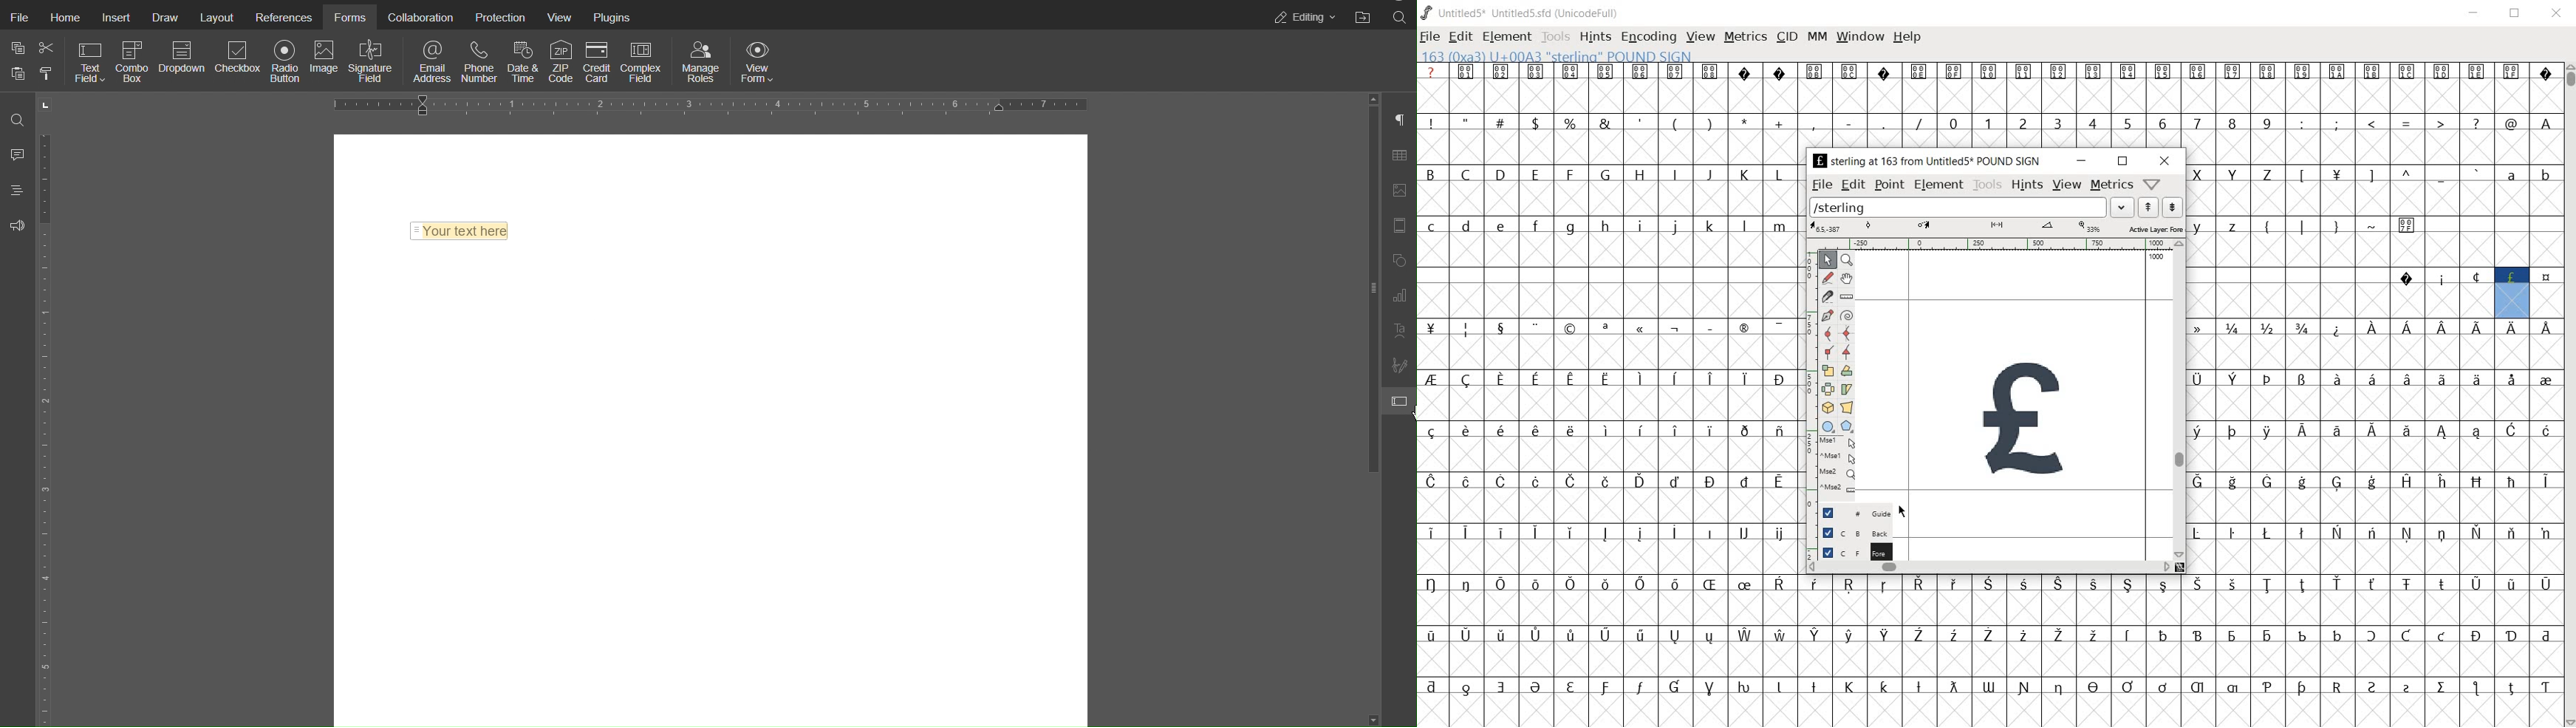 The width and height of the screenshot is (2576, 728). What do you see at coordinates (1468, 122) in the screenshot?
I see `"` at bounding box center [1468, 122].